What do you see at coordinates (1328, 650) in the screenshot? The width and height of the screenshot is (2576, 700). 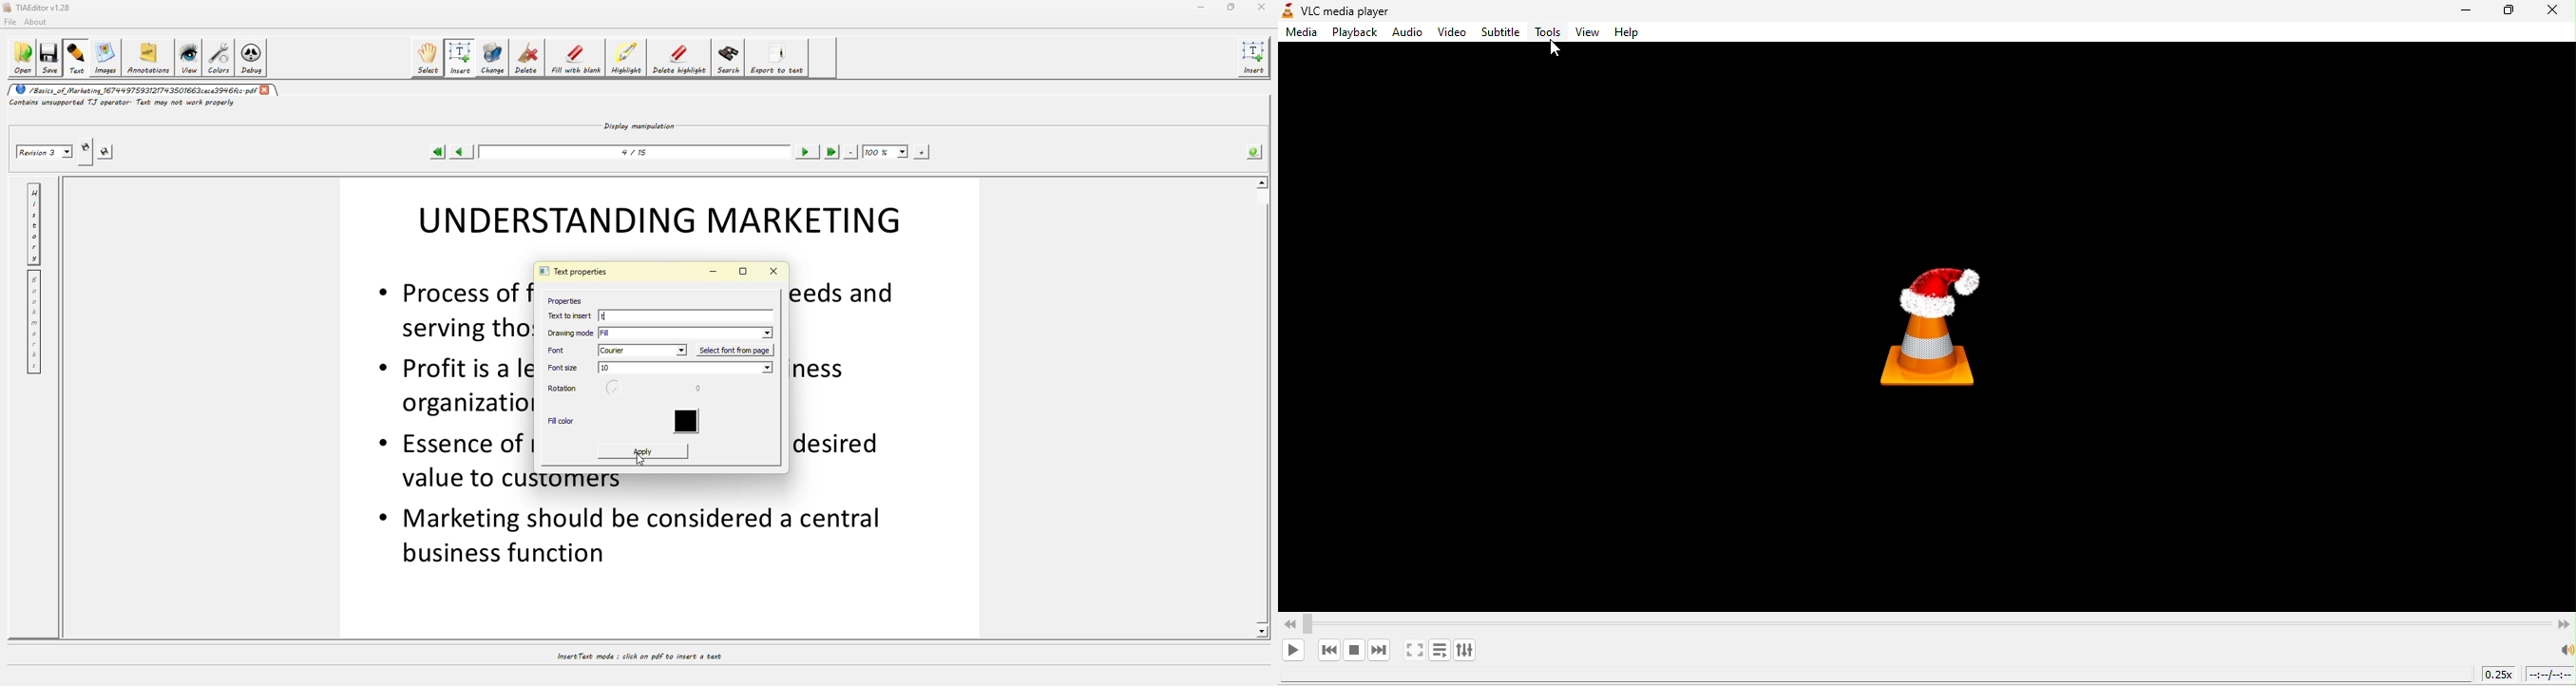 I see `previous media` at bounding box center [1328, 650].